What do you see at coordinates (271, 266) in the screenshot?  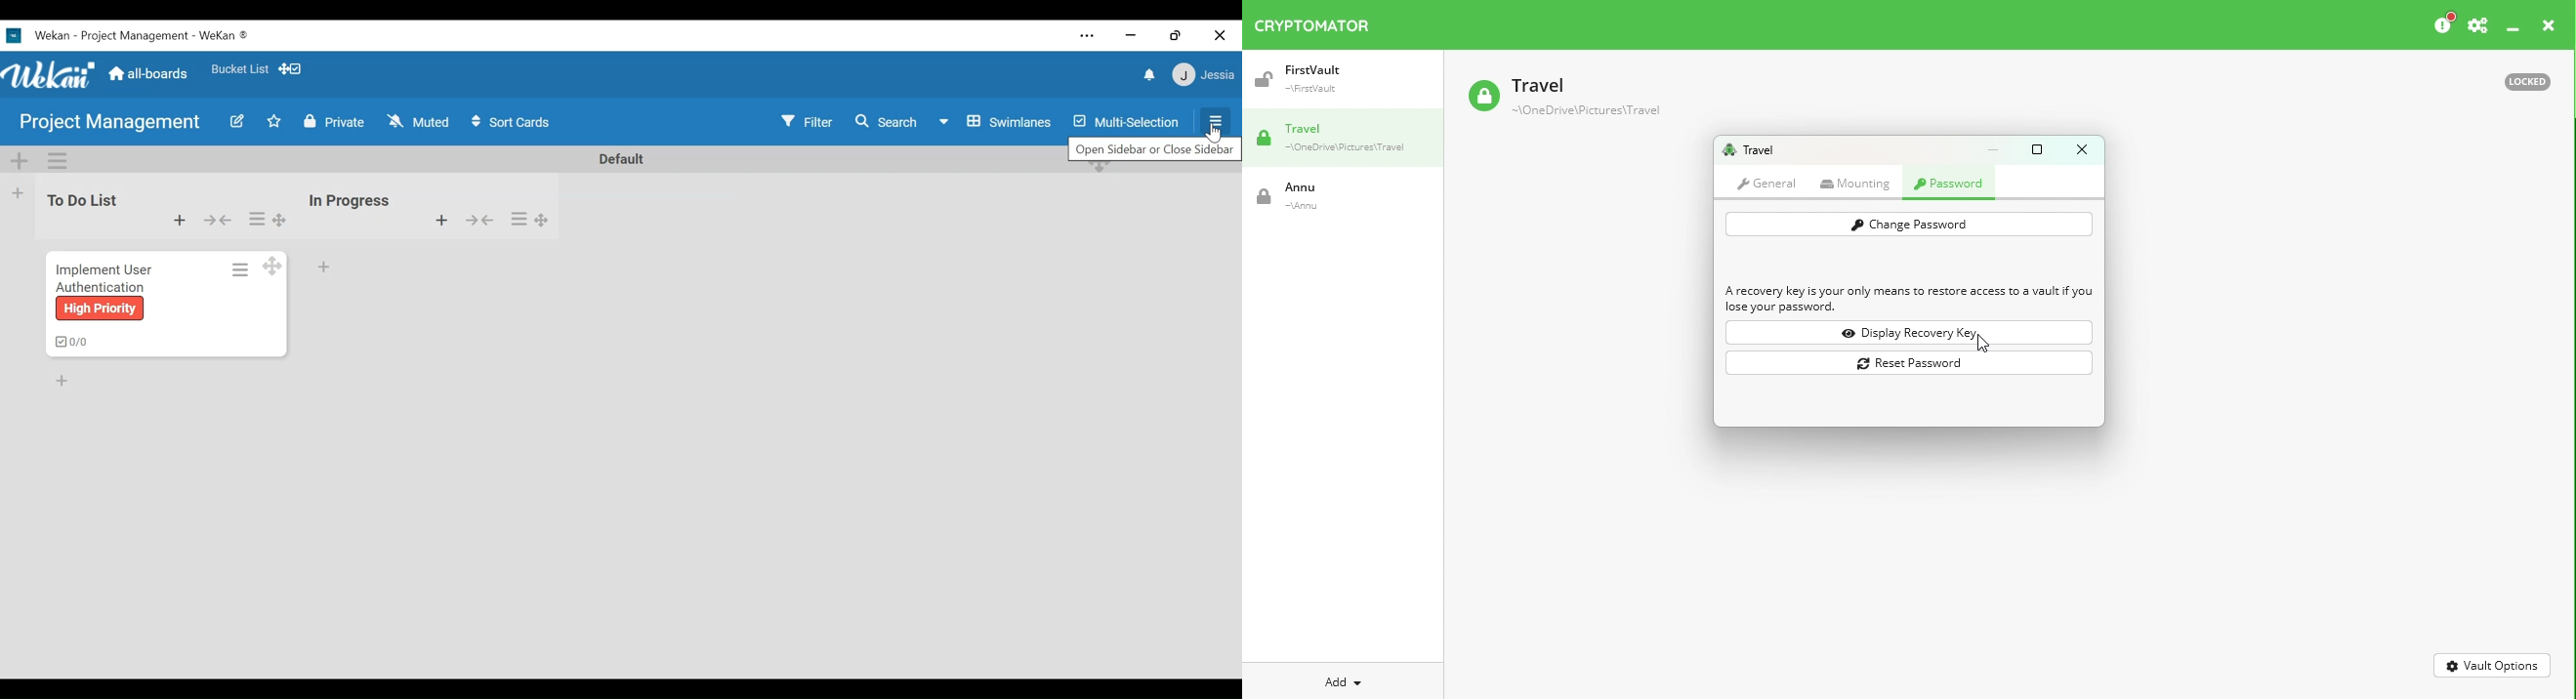 I see `Desktop Drag handles` at bounding box center [271, 266].